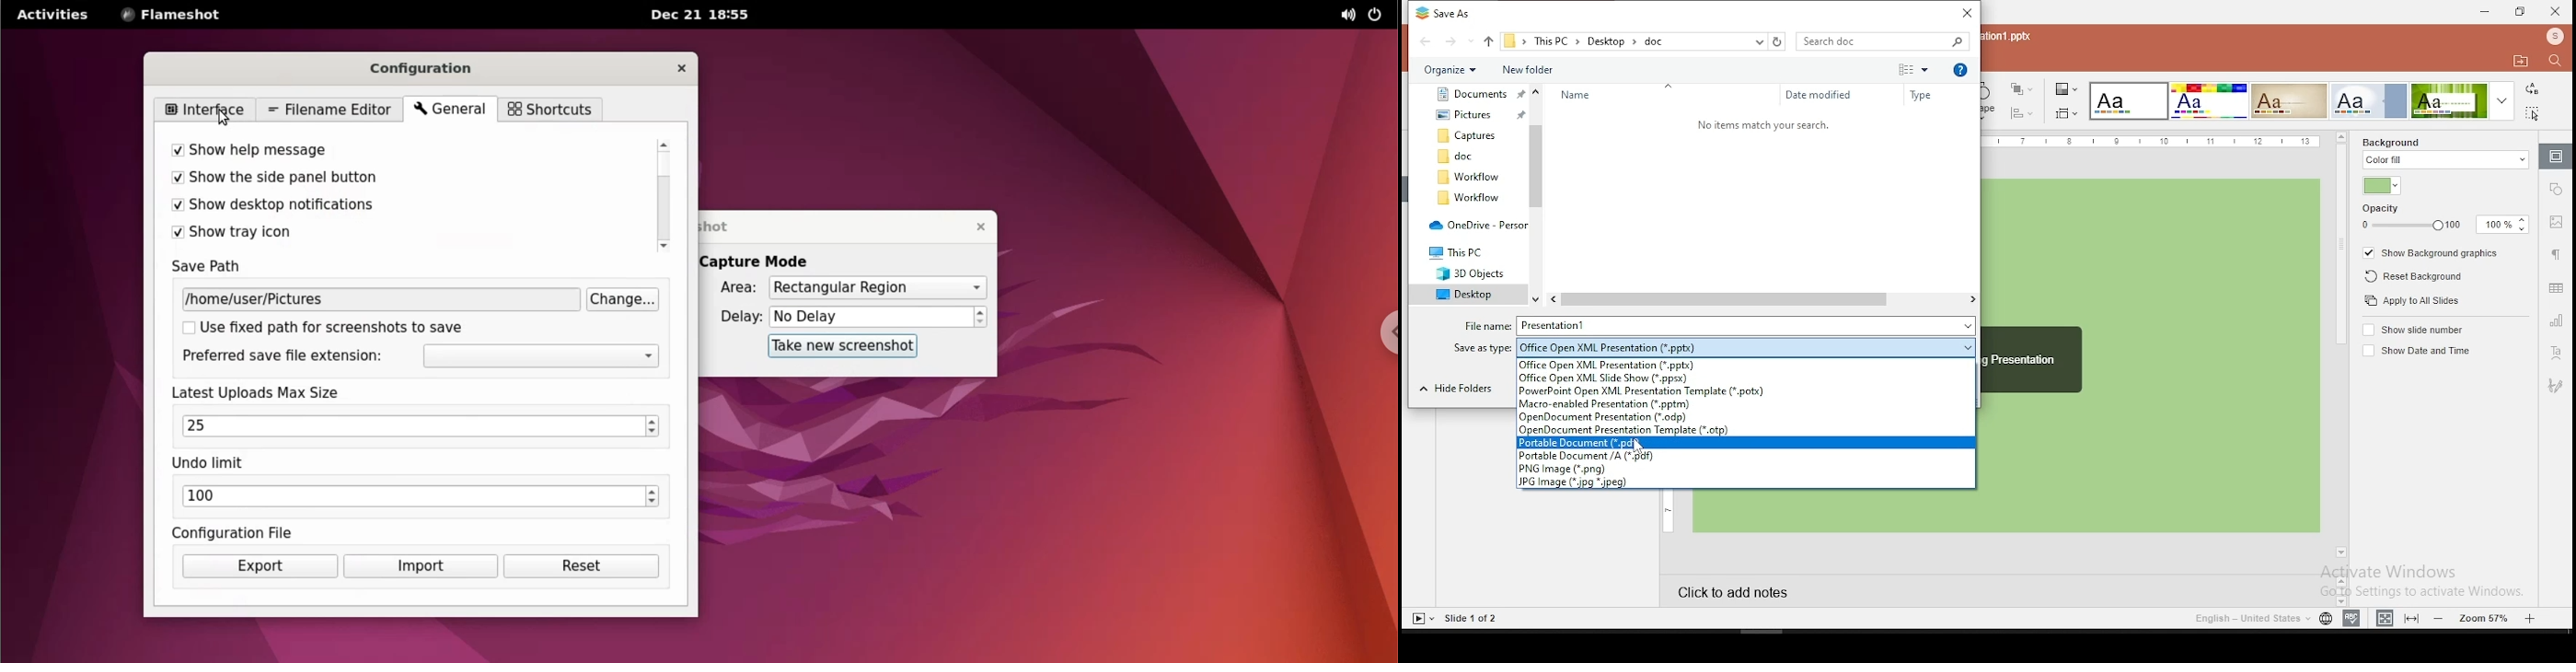  What do you see at coordinates (729, 289) in the screenshot?
I see `area` at bounding box center [729, 289].